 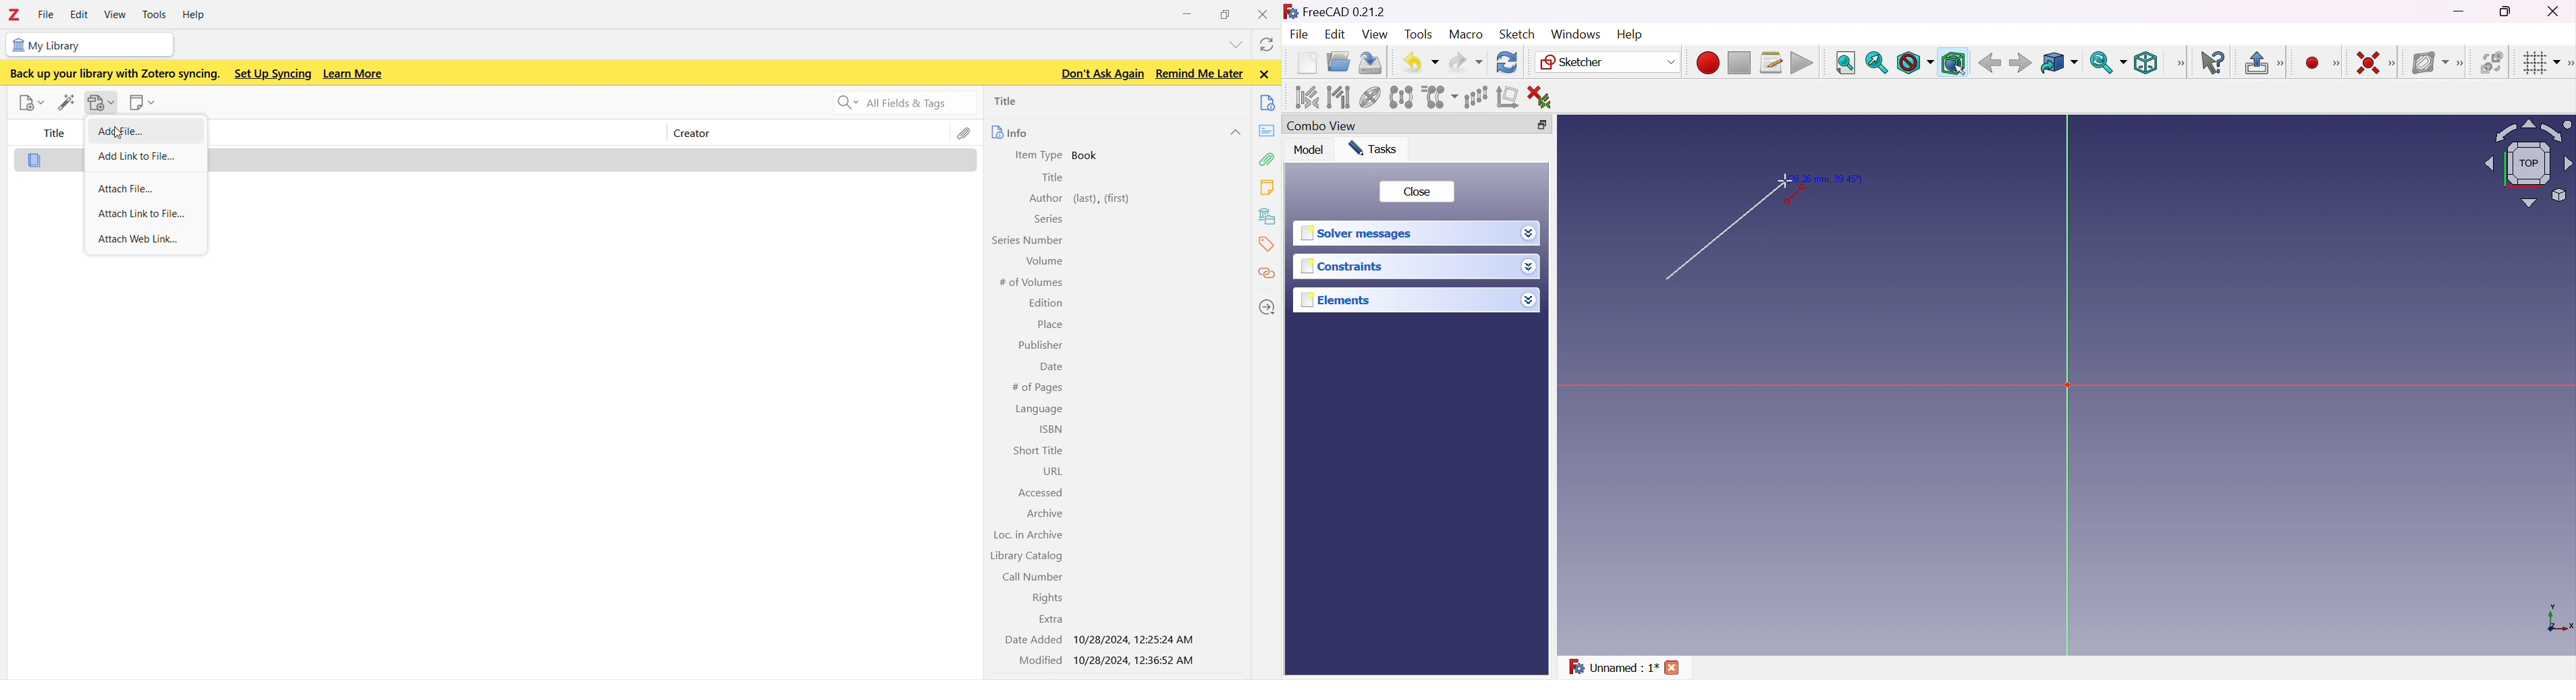 I want to click on attach file, so click(x=150, y=188).